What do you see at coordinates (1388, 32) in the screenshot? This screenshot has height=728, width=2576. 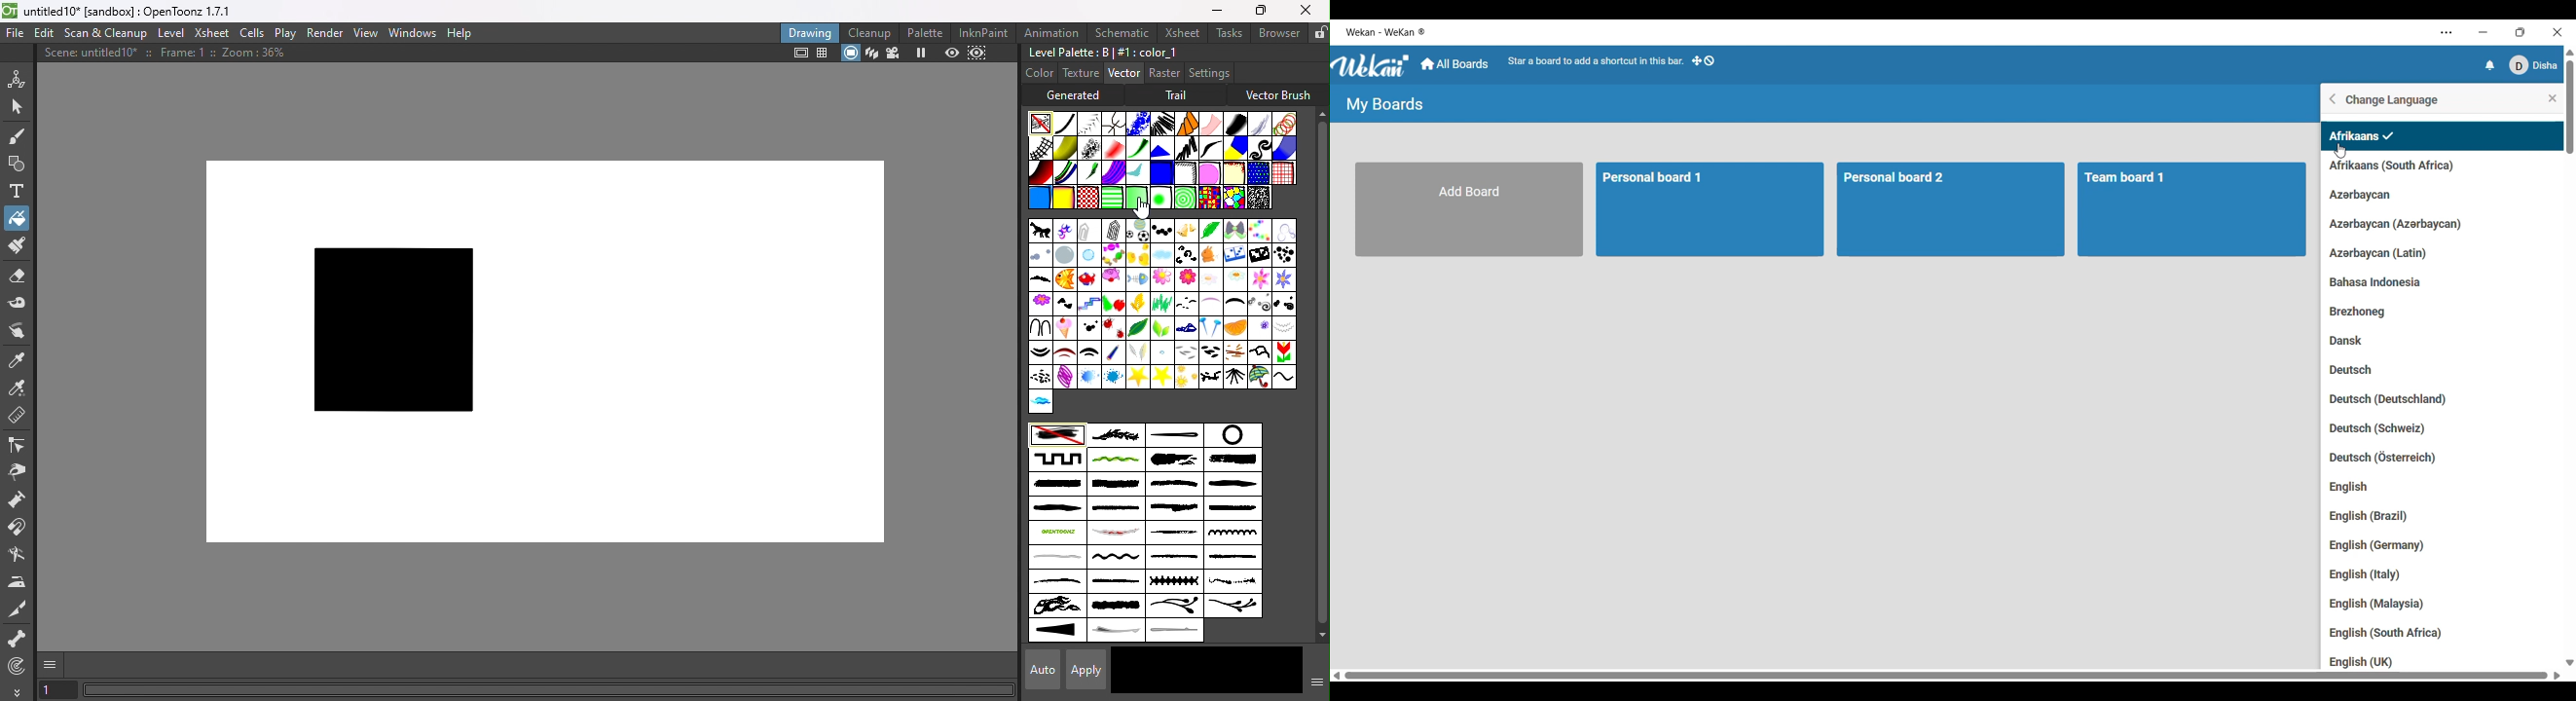 I see `Wekan - WeKan ®` at bounding box center [1388, 32].